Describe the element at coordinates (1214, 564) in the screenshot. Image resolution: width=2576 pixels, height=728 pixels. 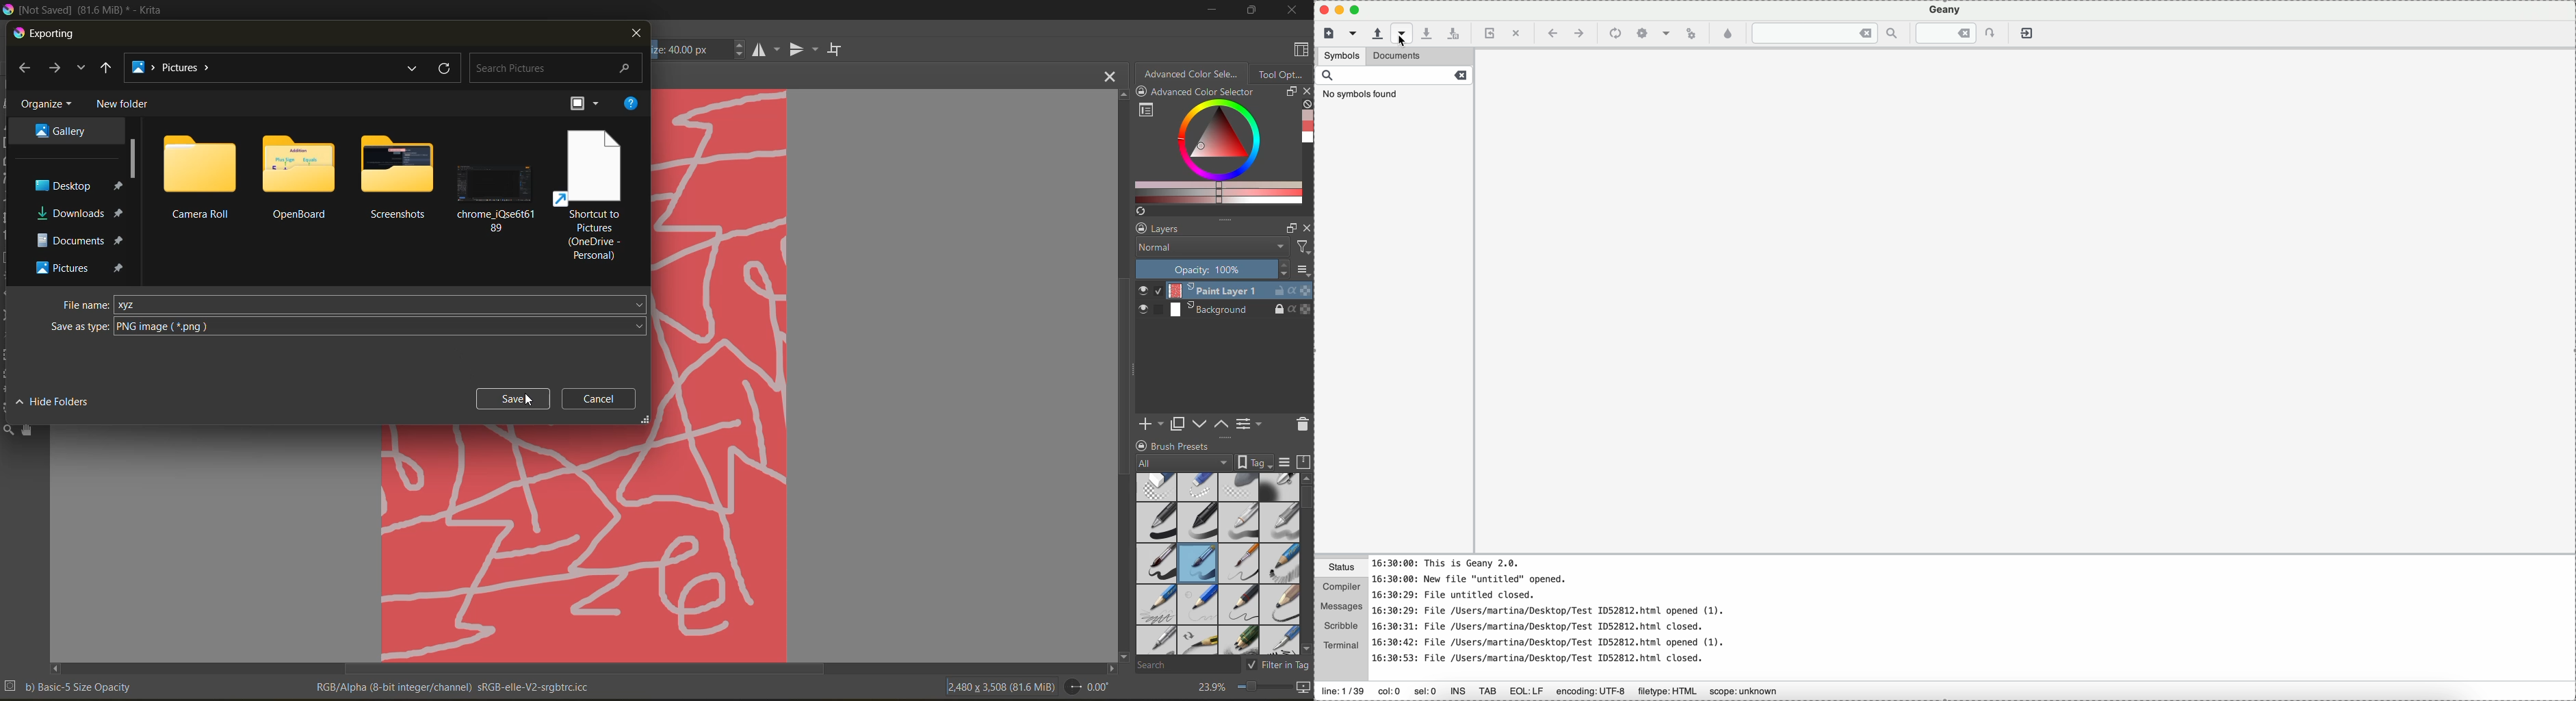
I see `brush presets` at that location.